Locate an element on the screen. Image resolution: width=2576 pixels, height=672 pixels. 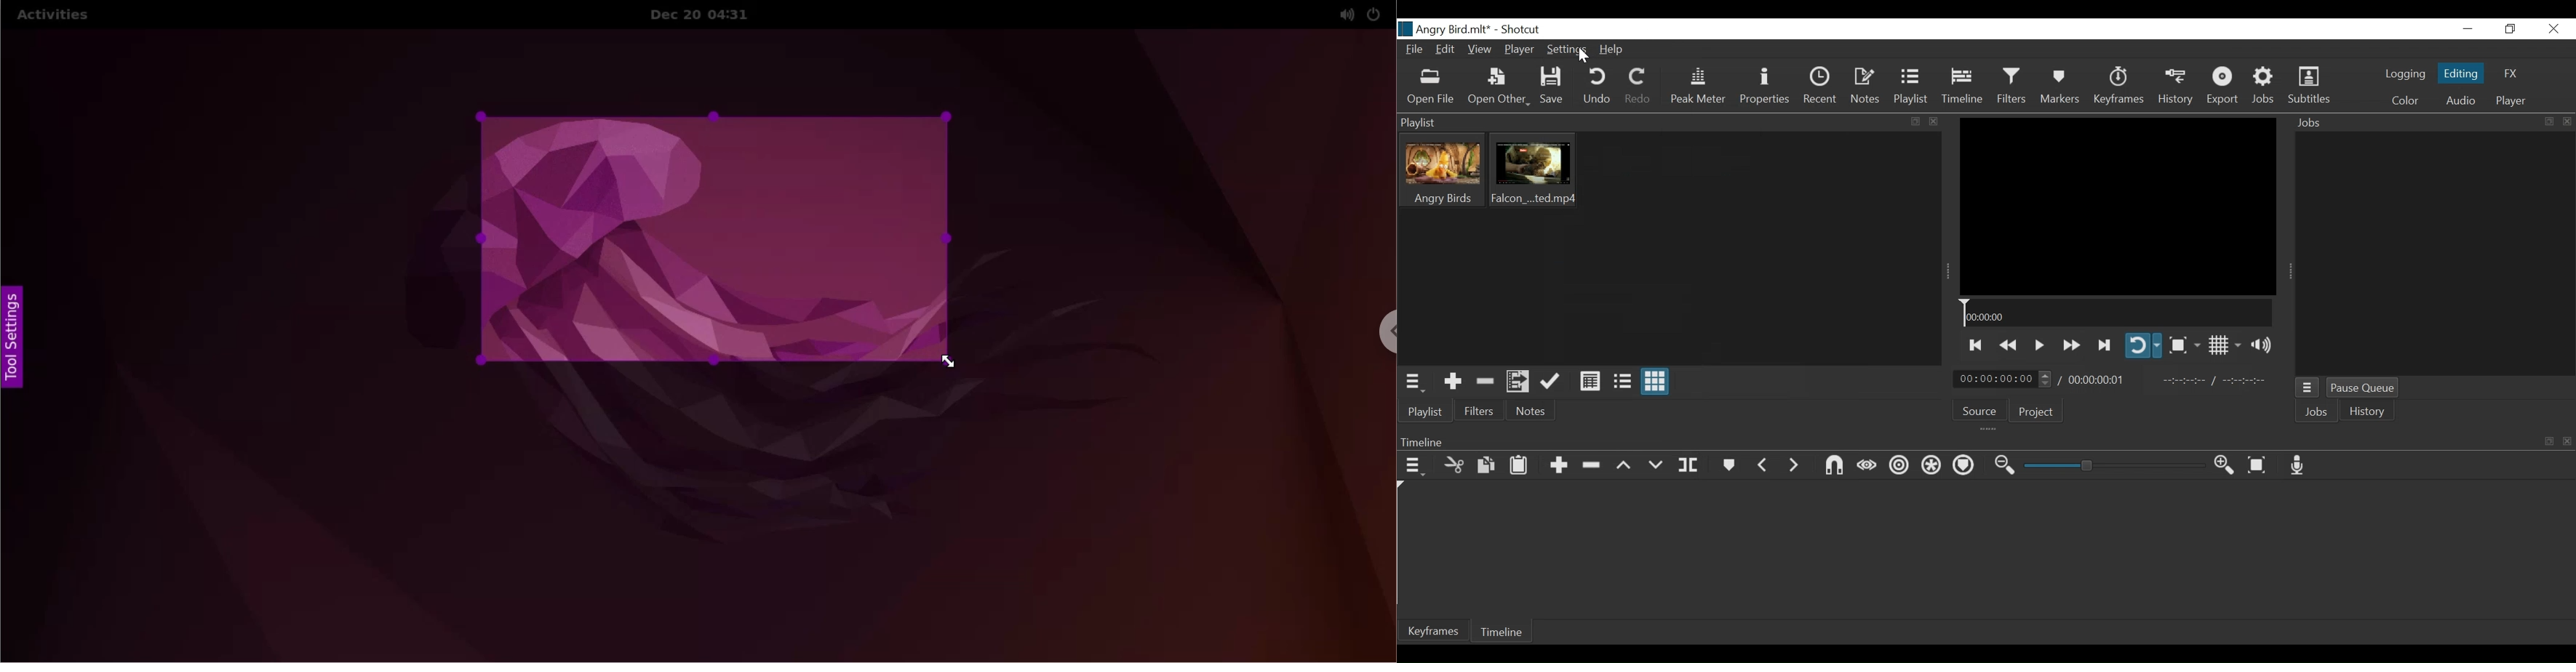
Cut is located at coordinates (1454, 467).